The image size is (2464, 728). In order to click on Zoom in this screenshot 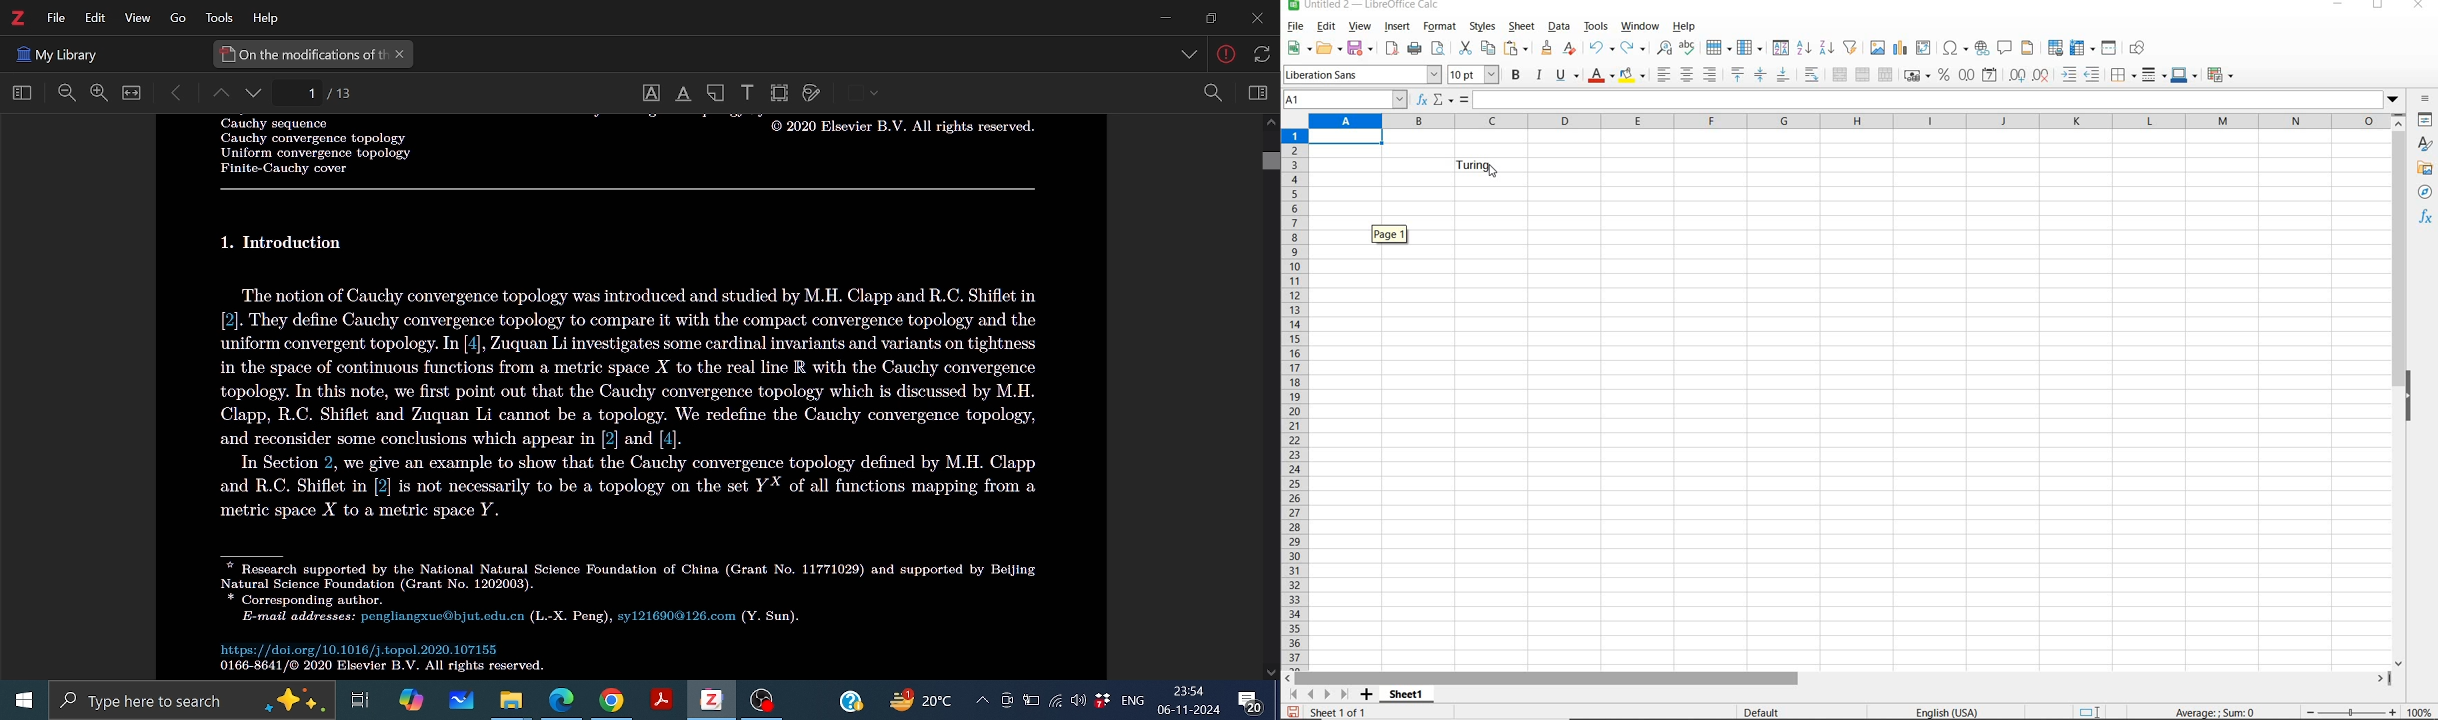, I will do `click(1212, 93)`.